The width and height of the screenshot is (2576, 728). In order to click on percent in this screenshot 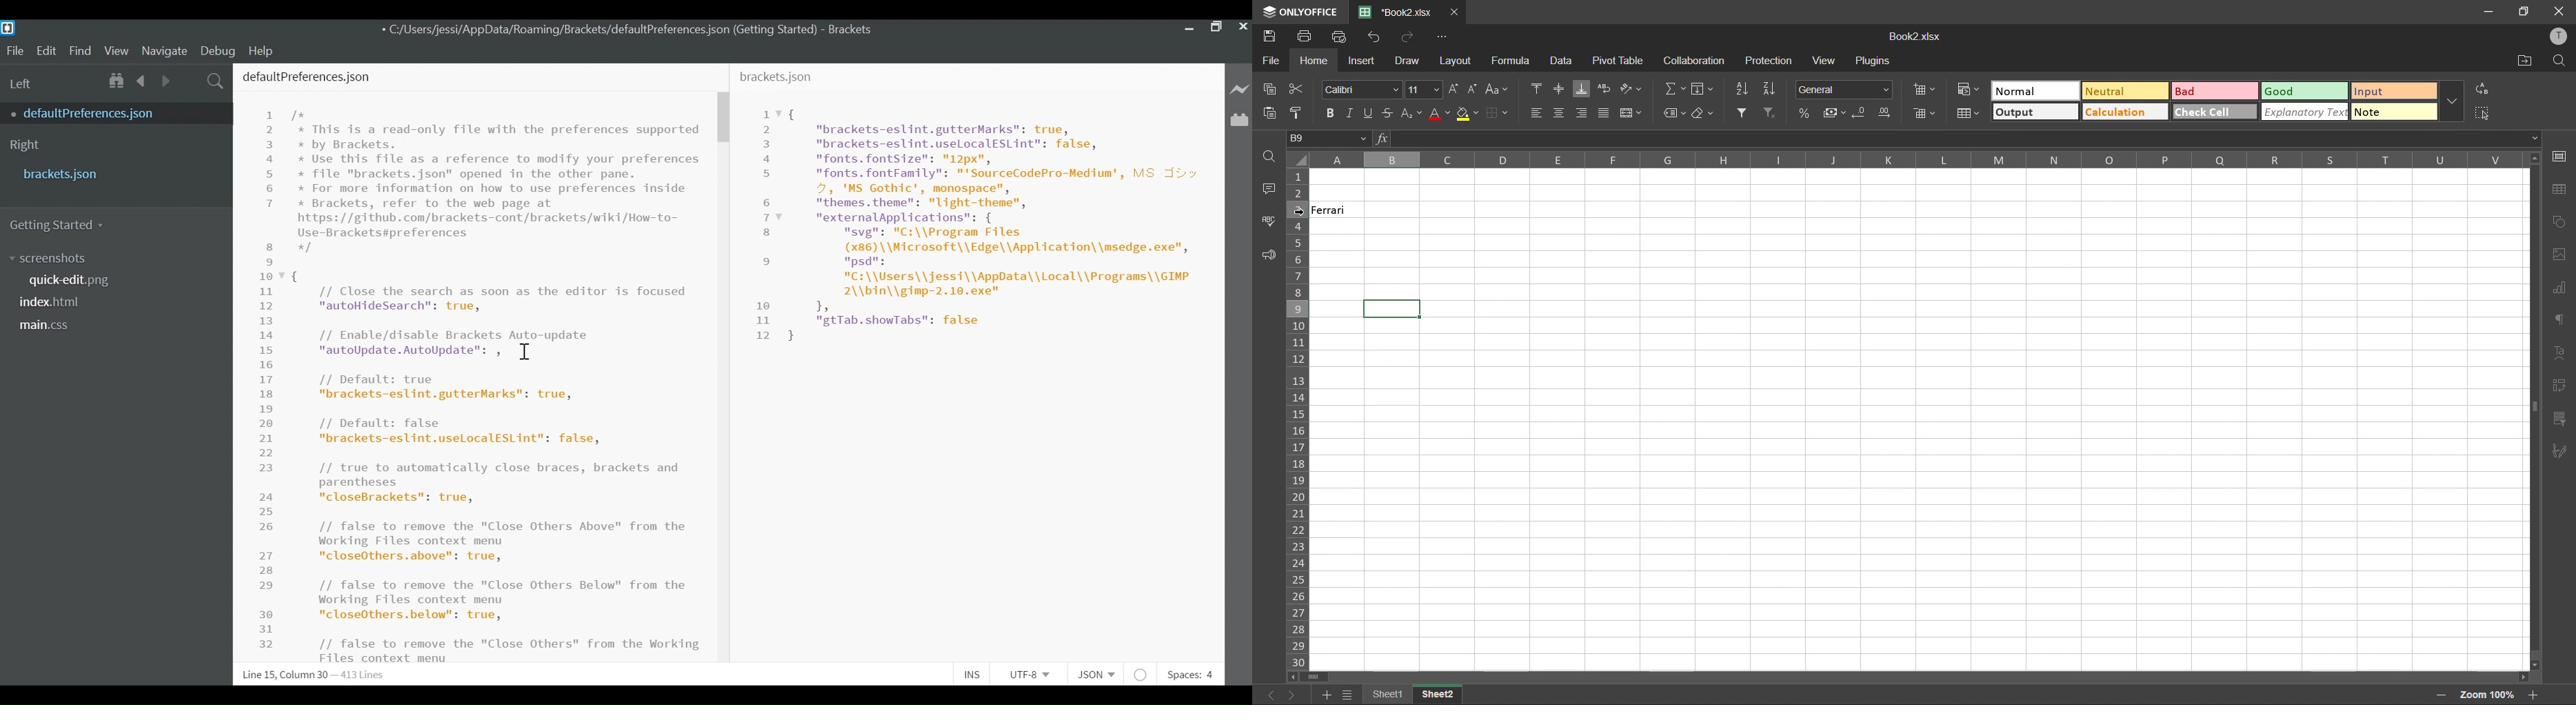, I will do `click(1805, 112)`.